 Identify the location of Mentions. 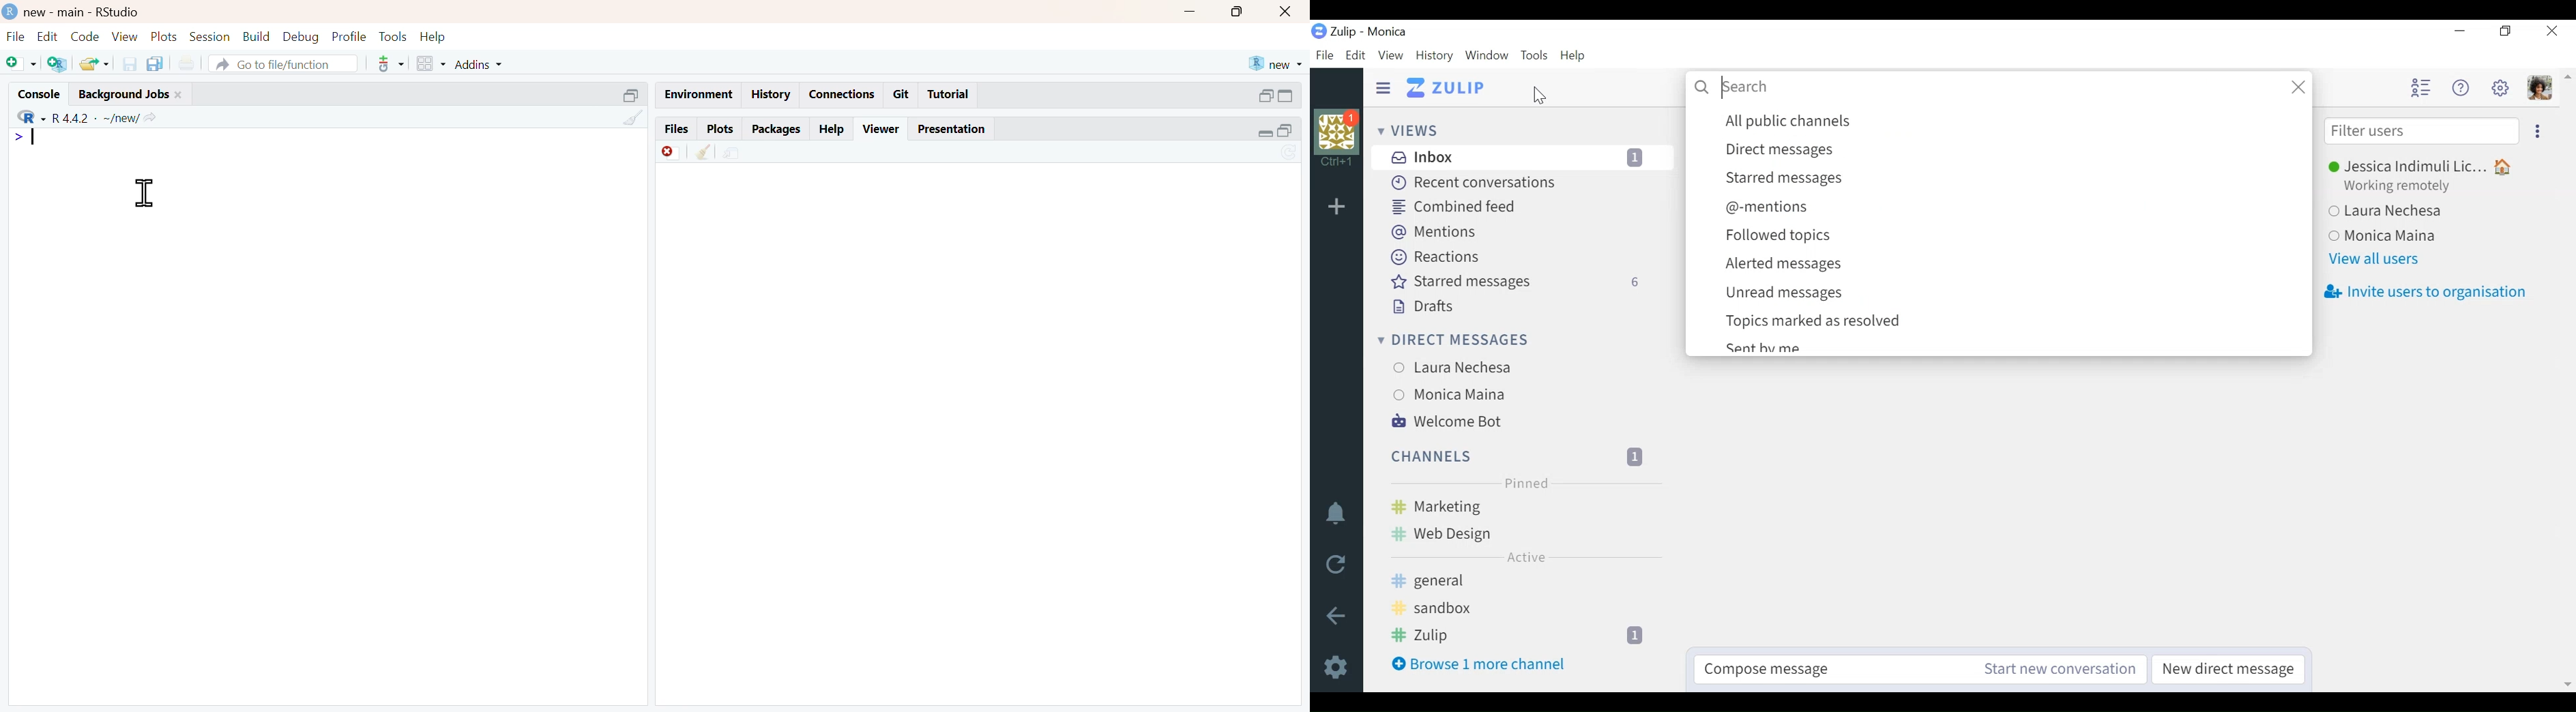
(1430, 232).